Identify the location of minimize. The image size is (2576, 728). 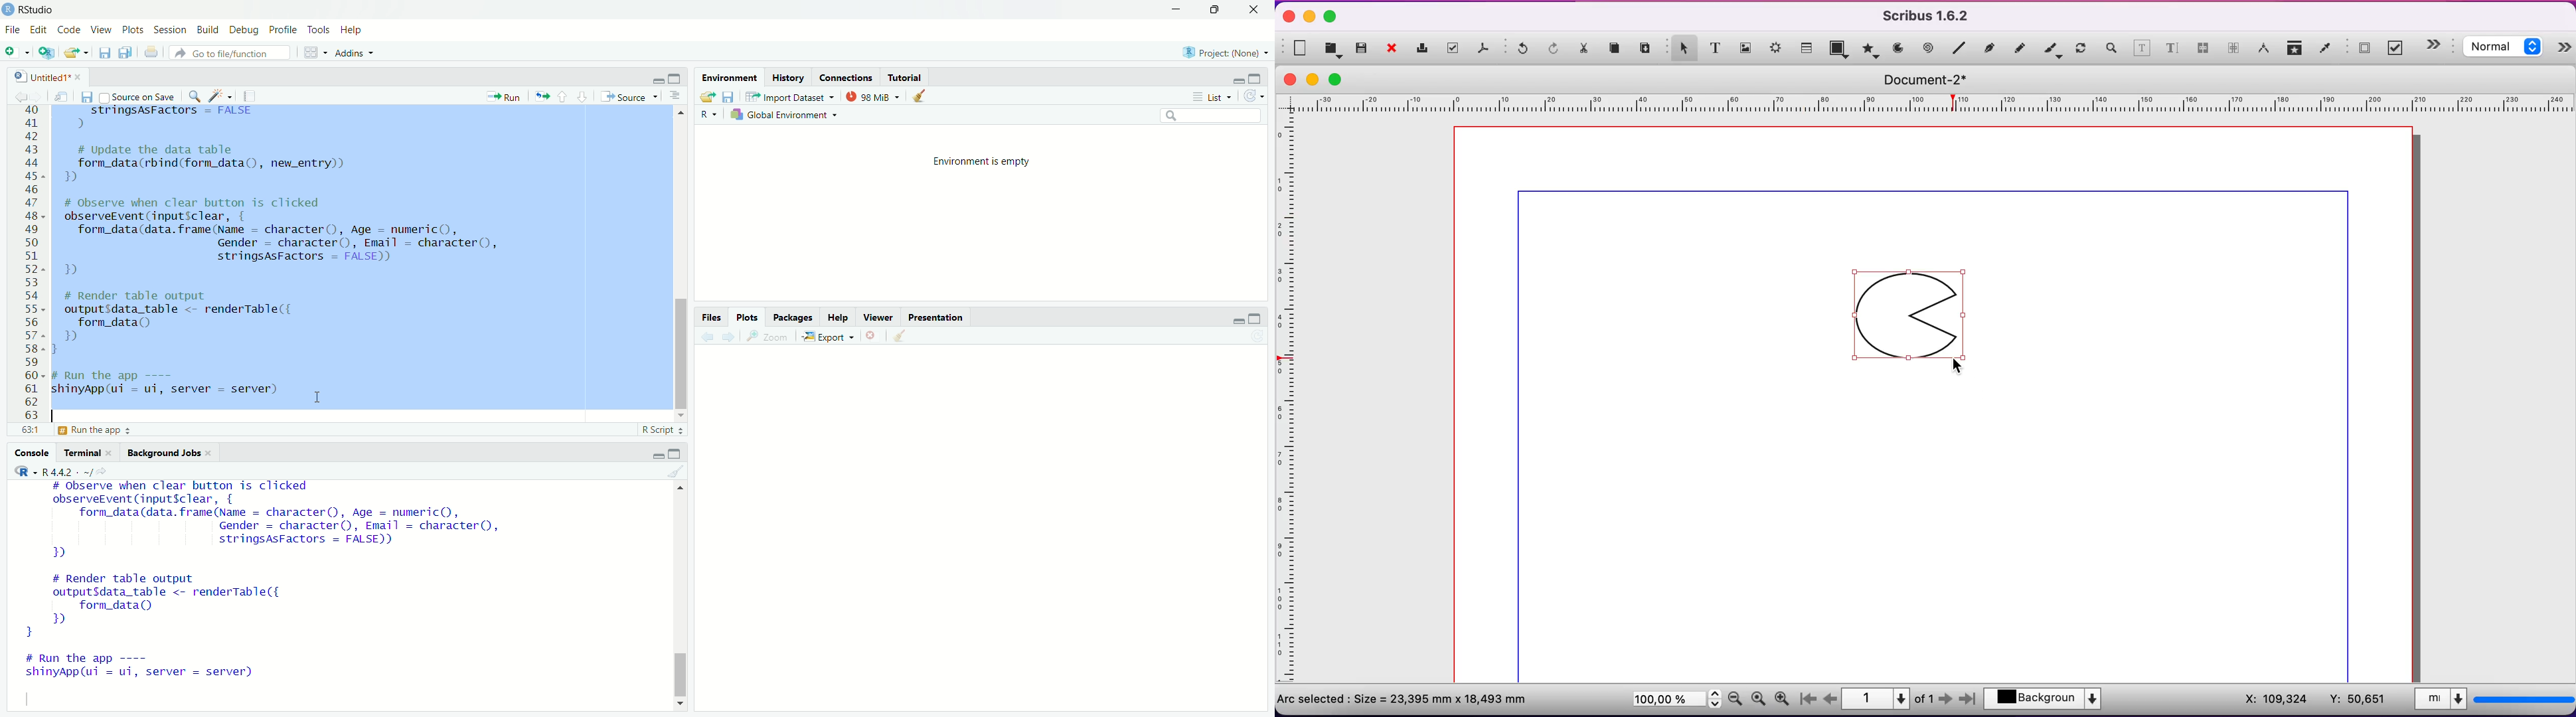
(1310, 16).